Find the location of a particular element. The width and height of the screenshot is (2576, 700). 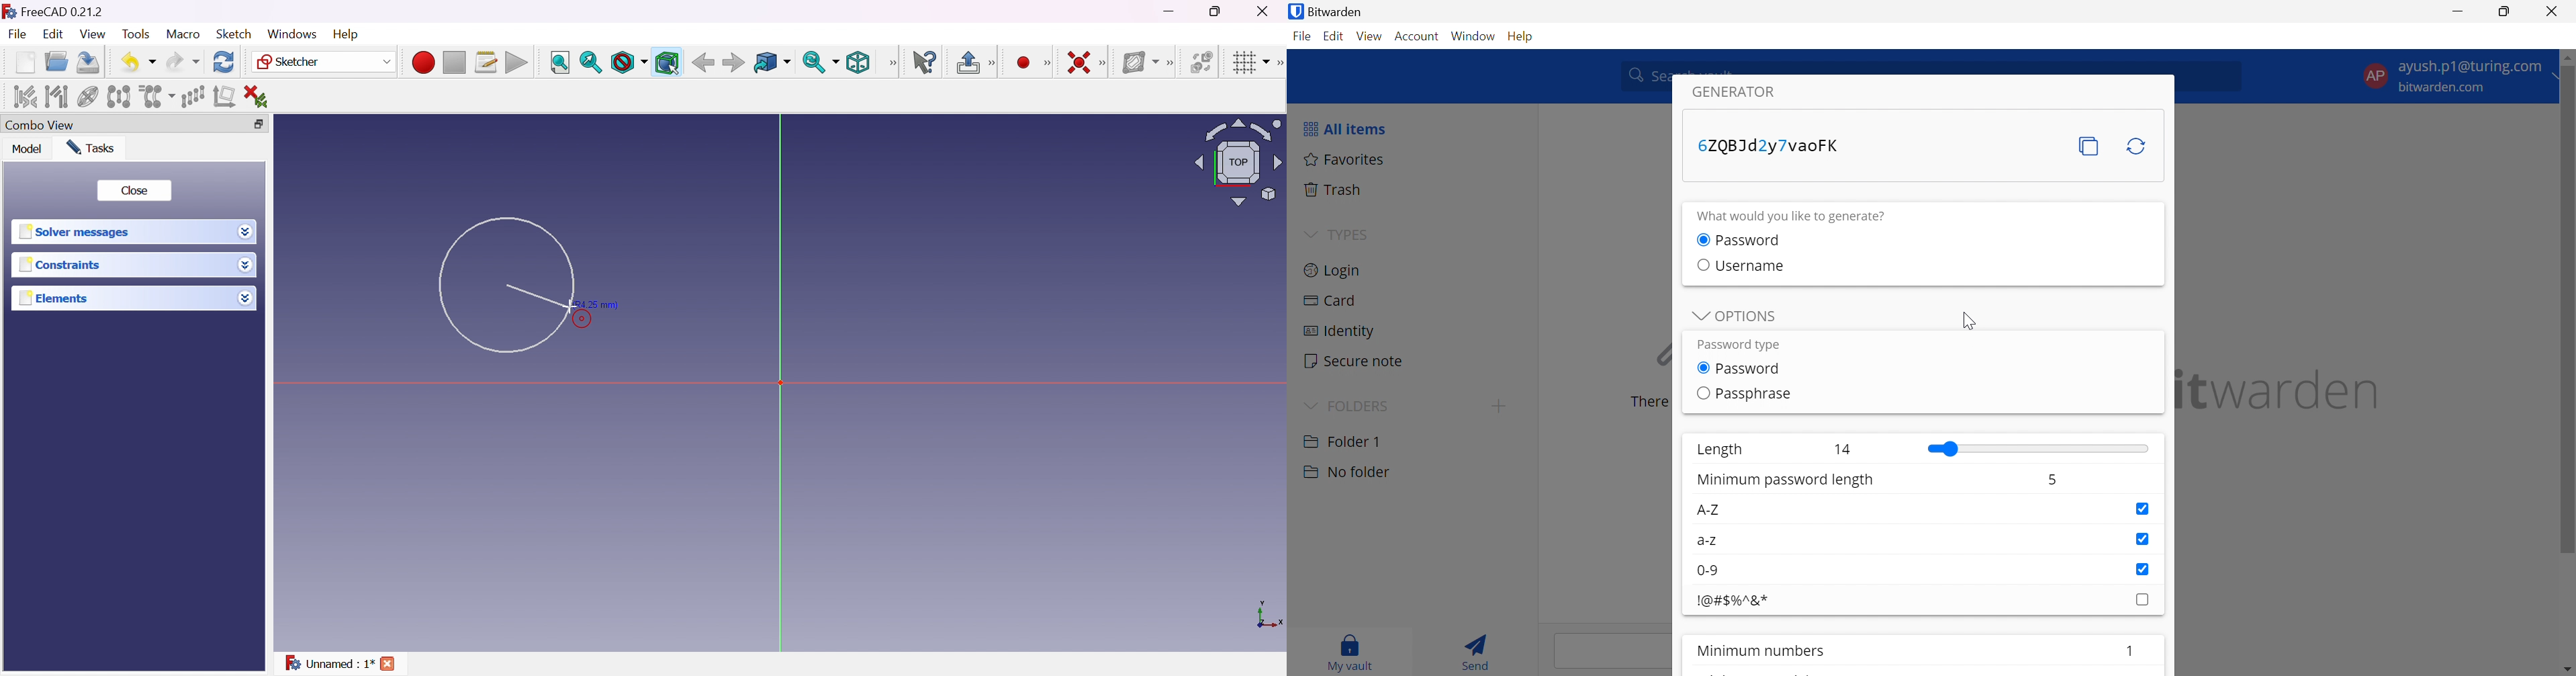

Rectangular array is located at coordinates (192, 96).